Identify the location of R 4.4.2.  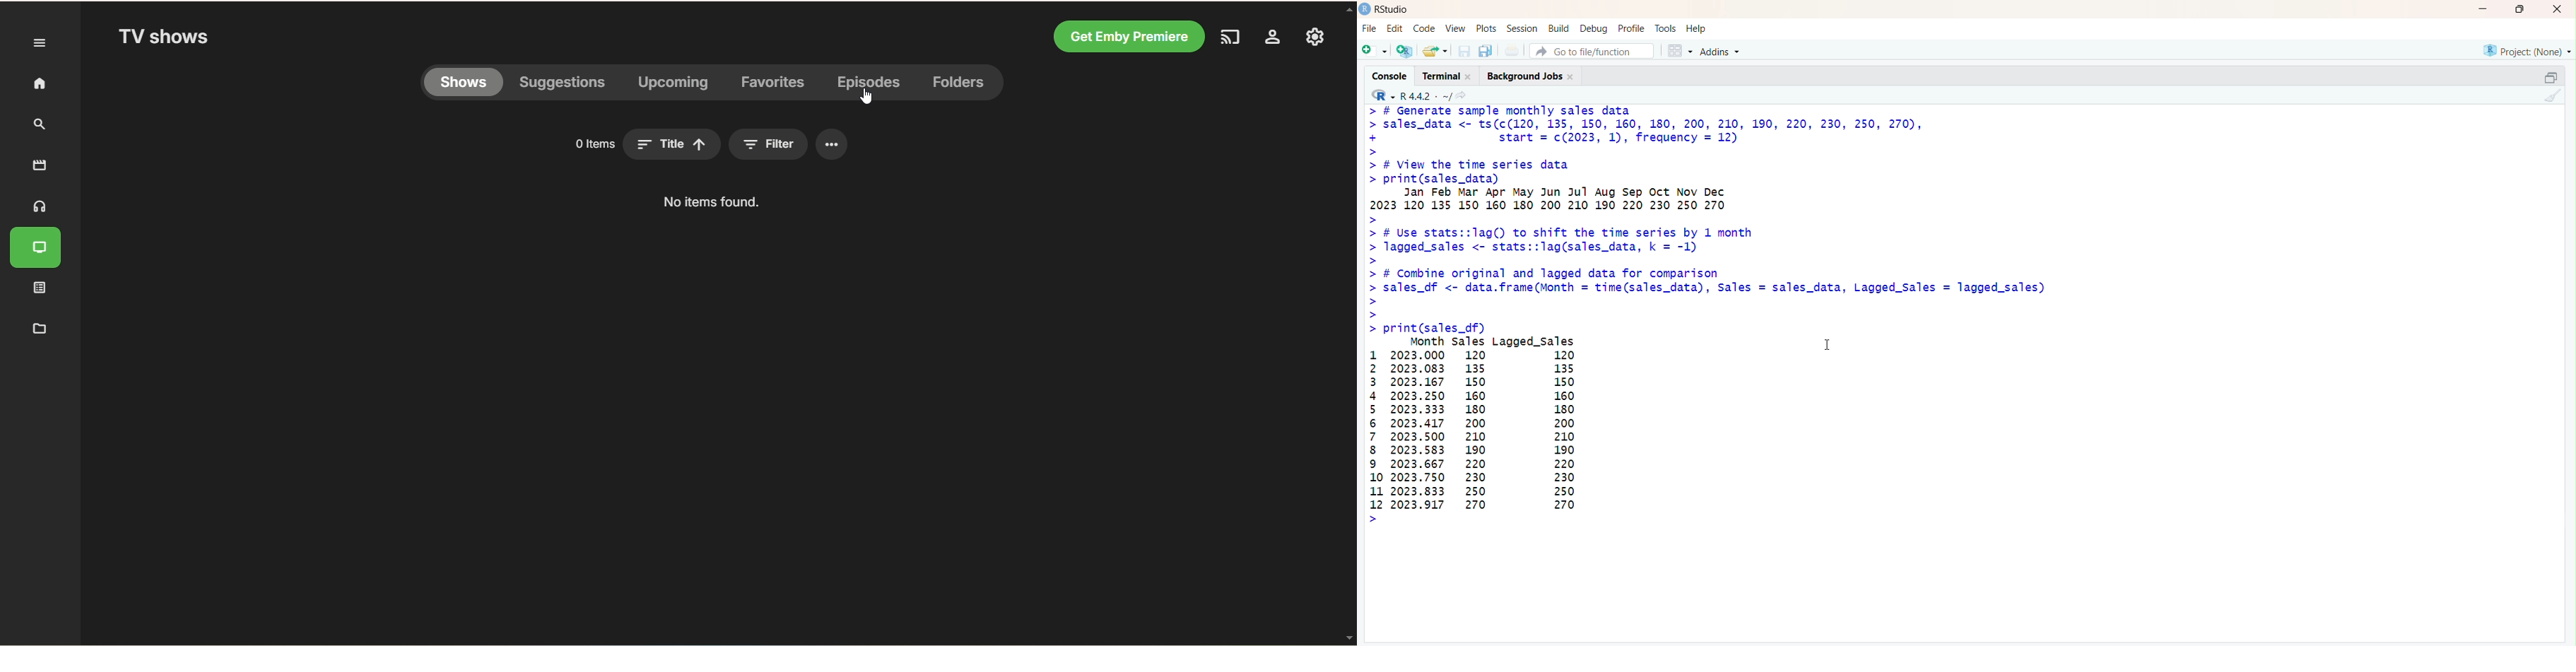
(1412, 96).